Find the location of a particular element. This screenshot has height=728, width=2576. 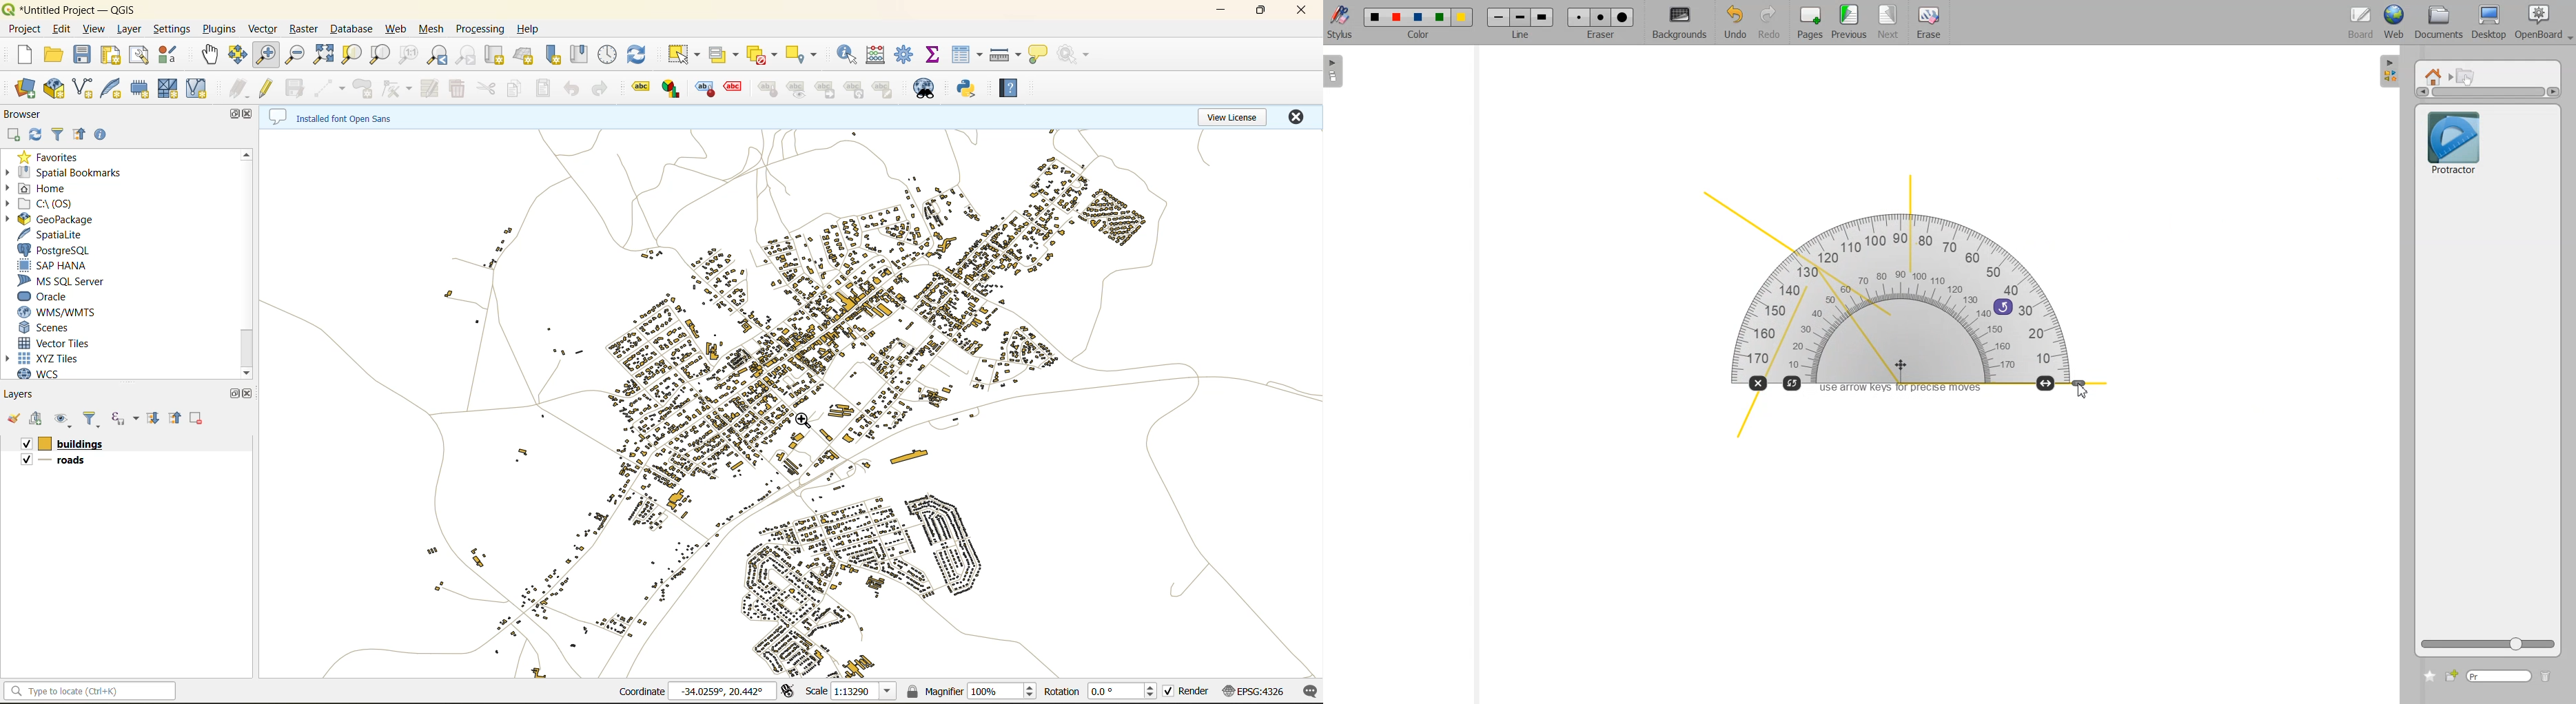

zoom layer is located at coordinates (383, 55).